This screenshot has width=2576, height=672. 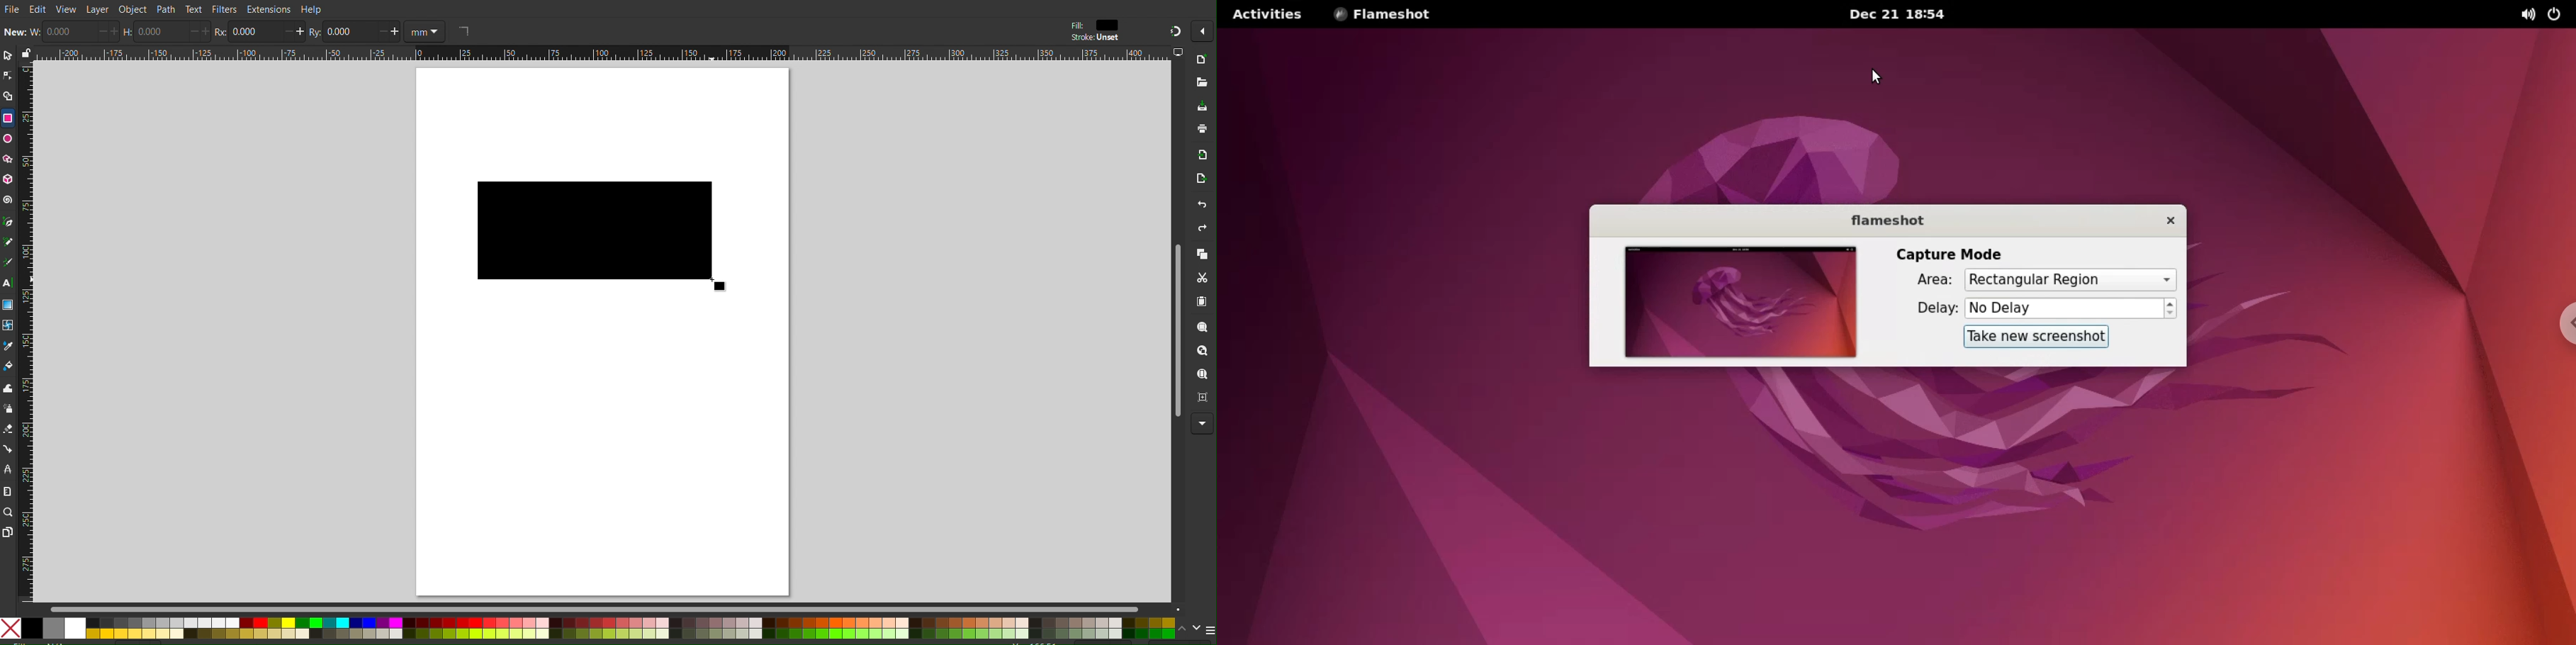 I want to click on Save, so click(x=1200, y=107).